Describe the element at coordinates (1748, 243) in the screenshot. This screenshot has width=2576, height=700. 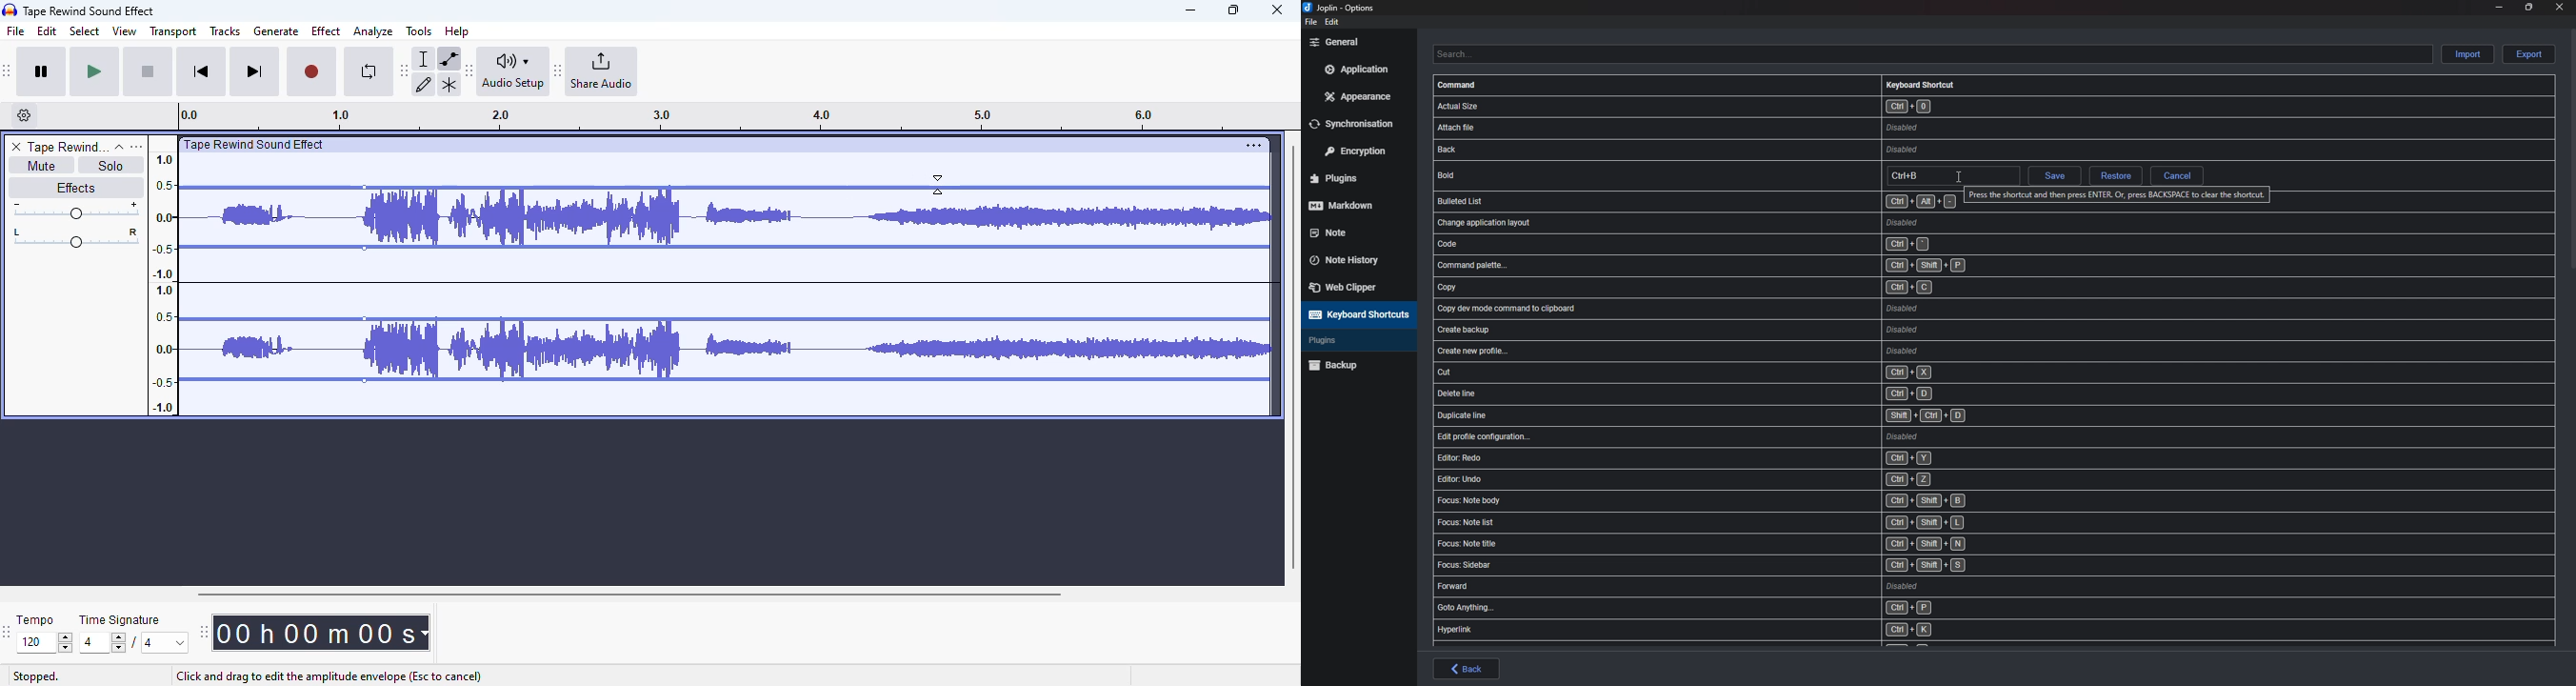
I see `shortcut` at that location.